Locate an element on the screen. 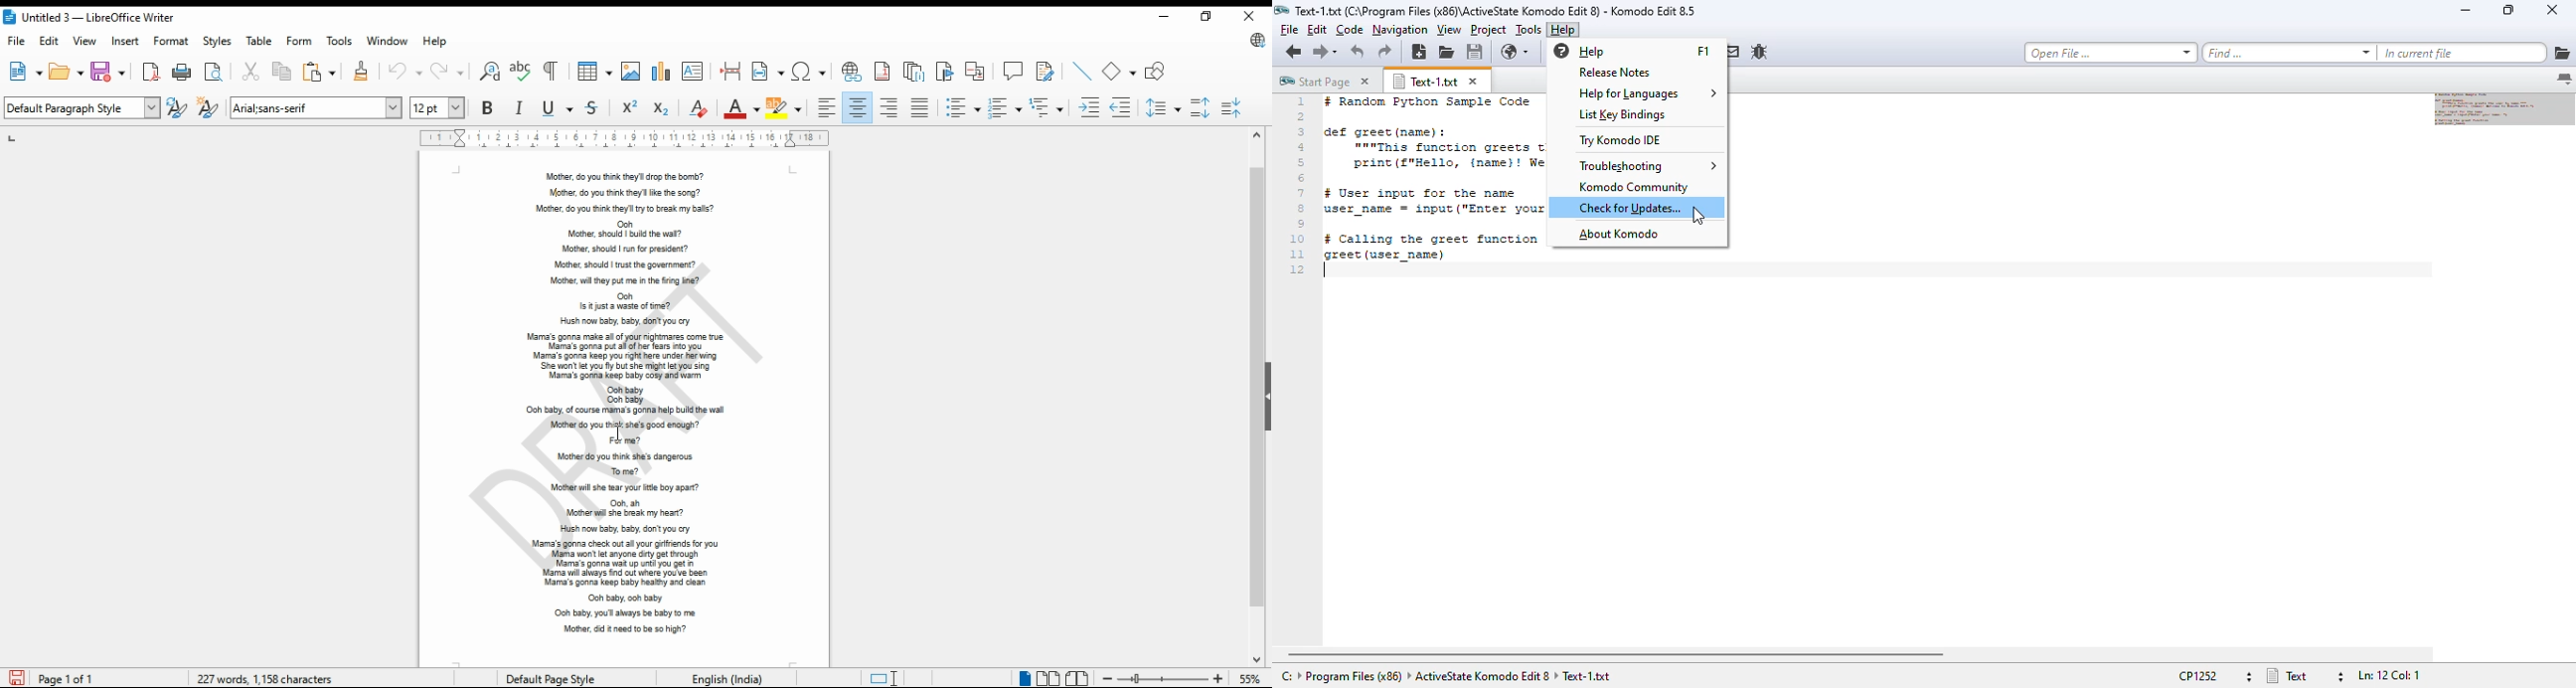  toggle formatting marks is located at coordinates (553, 72).